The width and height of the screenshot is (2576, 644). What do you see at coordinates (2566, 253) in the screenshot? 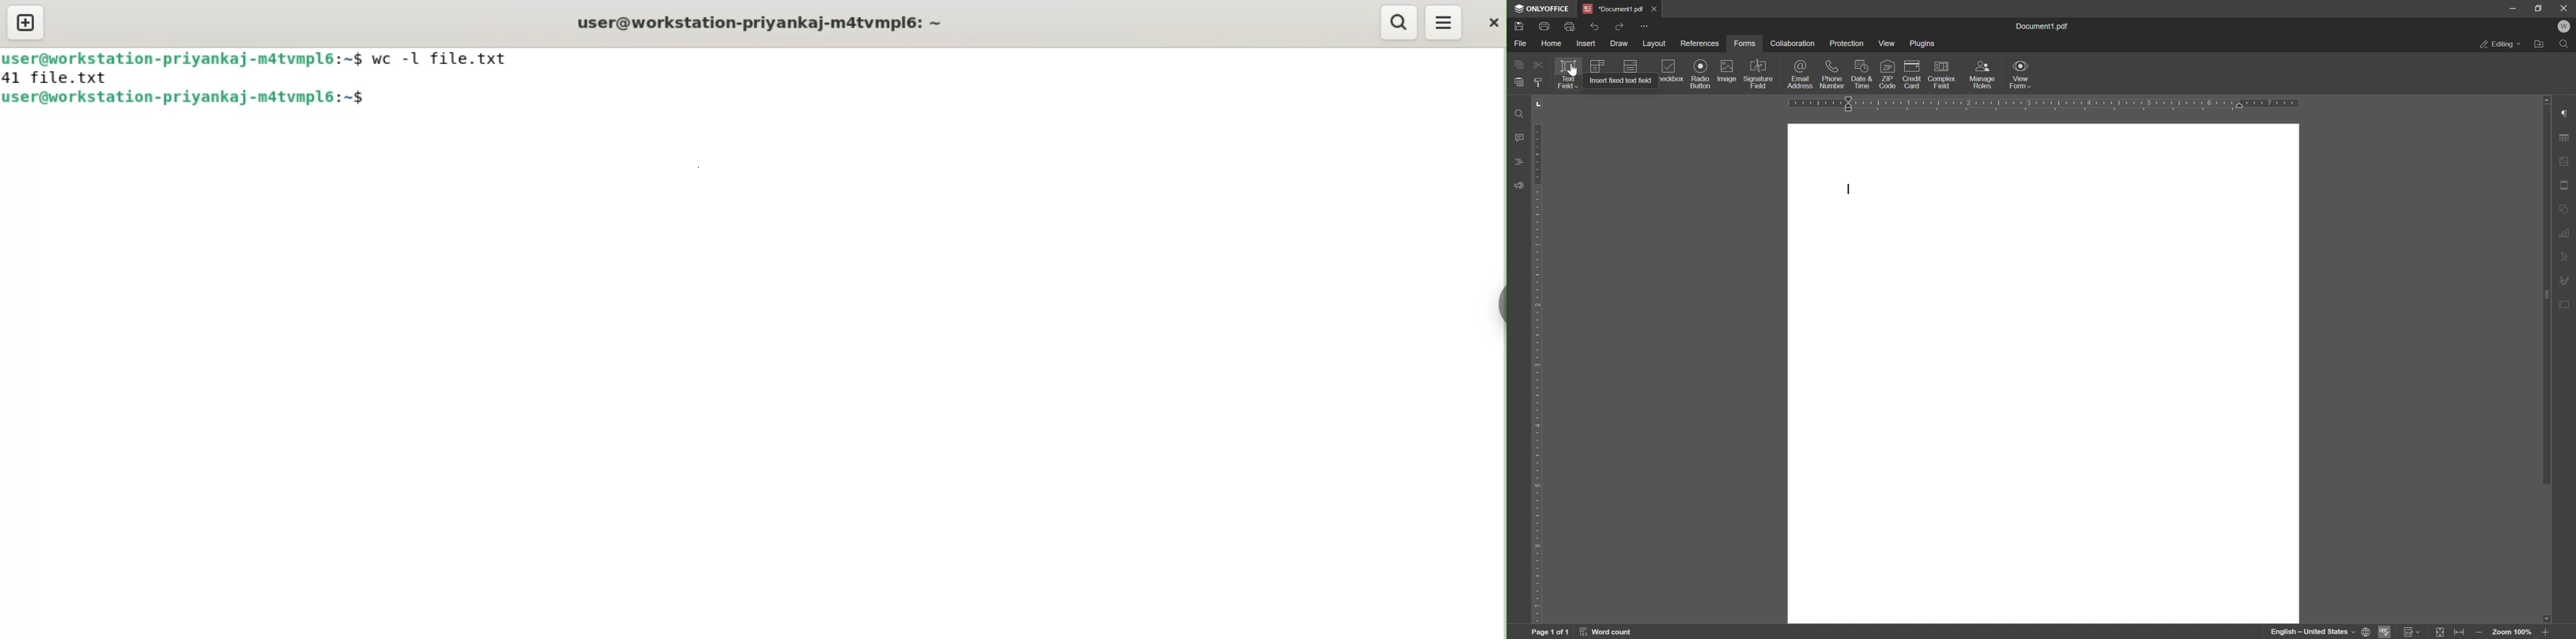
I see `text art settings` at bounding box center [2566, 253].